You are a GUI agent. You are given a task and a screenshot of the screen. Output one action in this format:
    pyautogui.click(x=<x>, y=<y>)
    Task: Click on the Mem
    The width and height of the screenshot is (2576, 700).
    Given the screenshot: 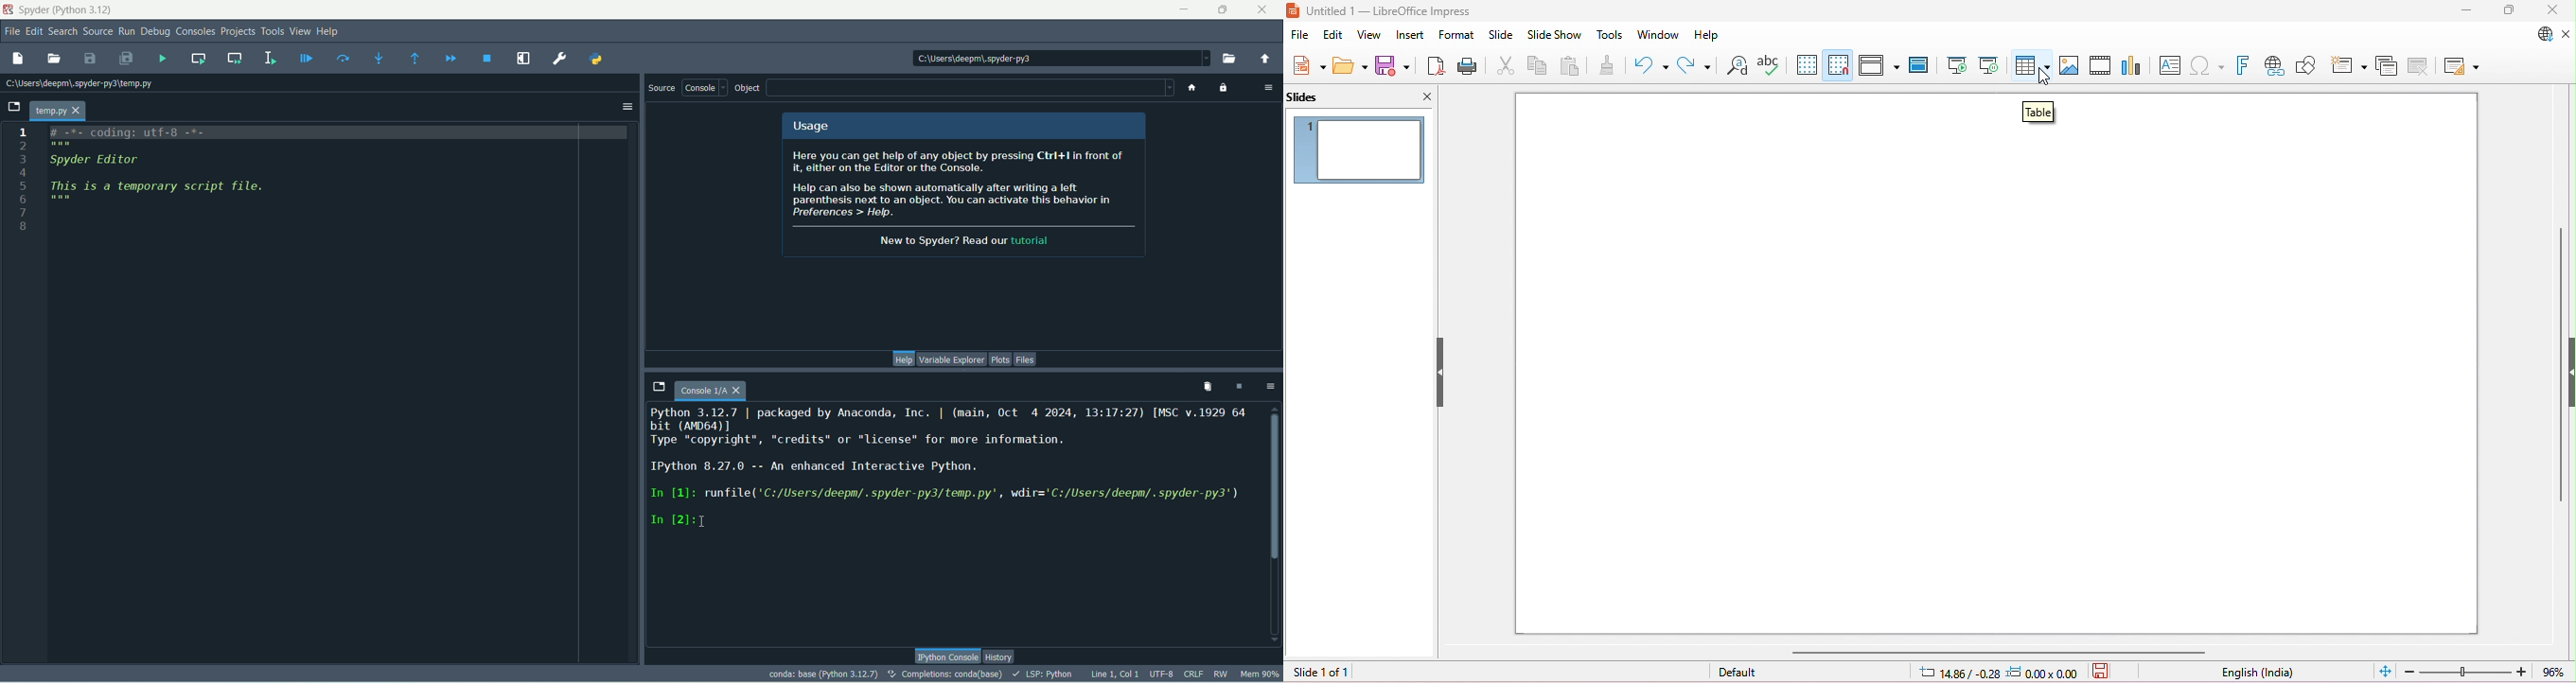 What is the action you would take?
    pyautogui.click(x=1260, y=676)
    